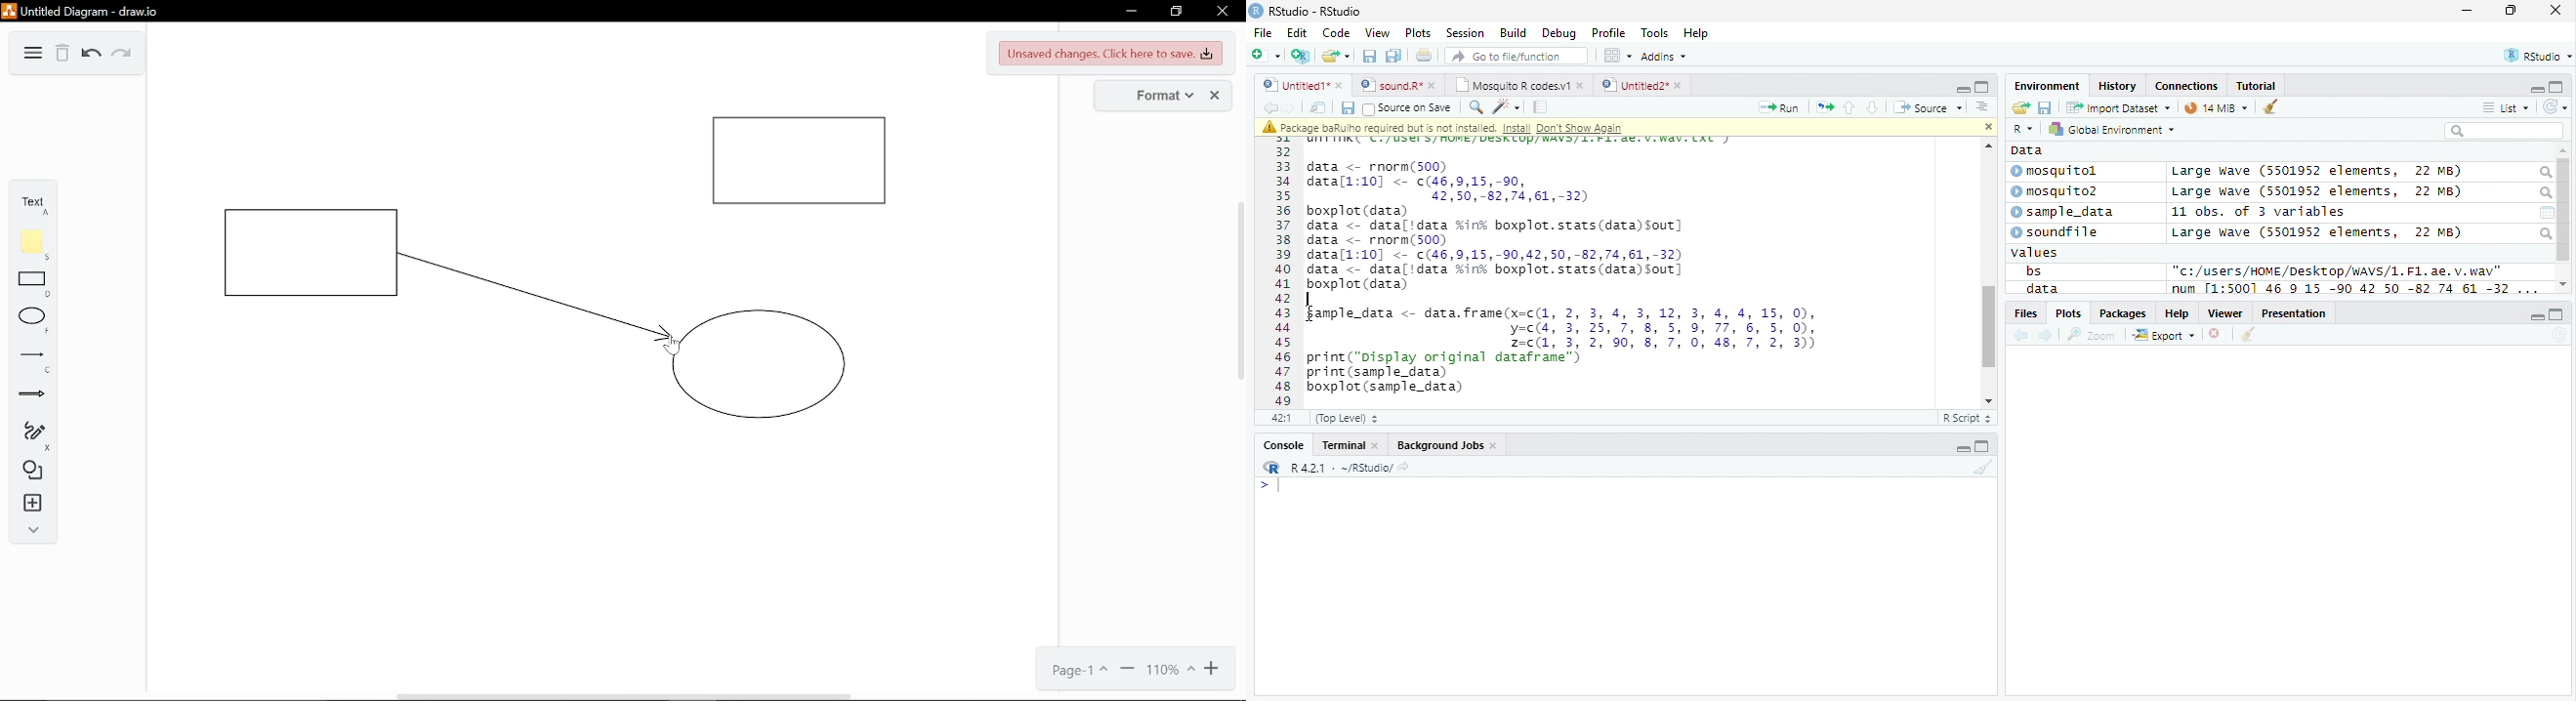 The image size is (2576, 728). What do you see at coordinates (31, 55) in the screenshot?
I see `Diagram` at bounding box center [31, 55].